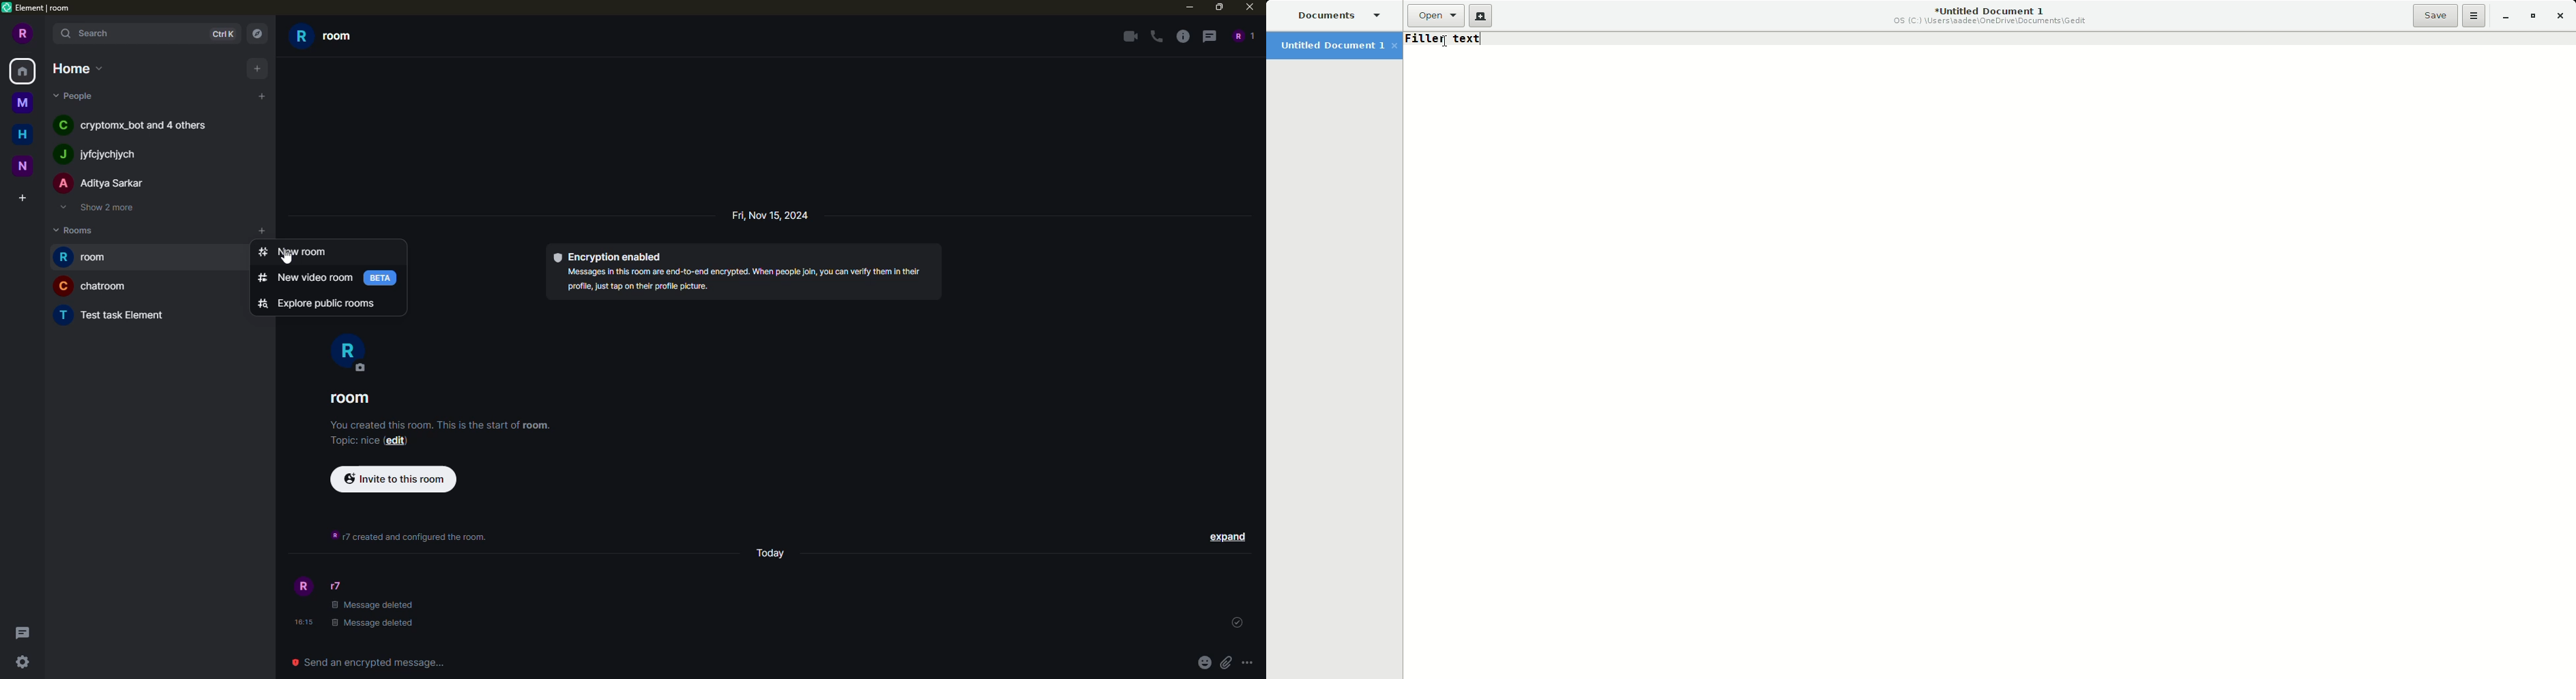  Describe the element at coordinates (103, 207) in the screenshot. I see `show 2 more` at that location.